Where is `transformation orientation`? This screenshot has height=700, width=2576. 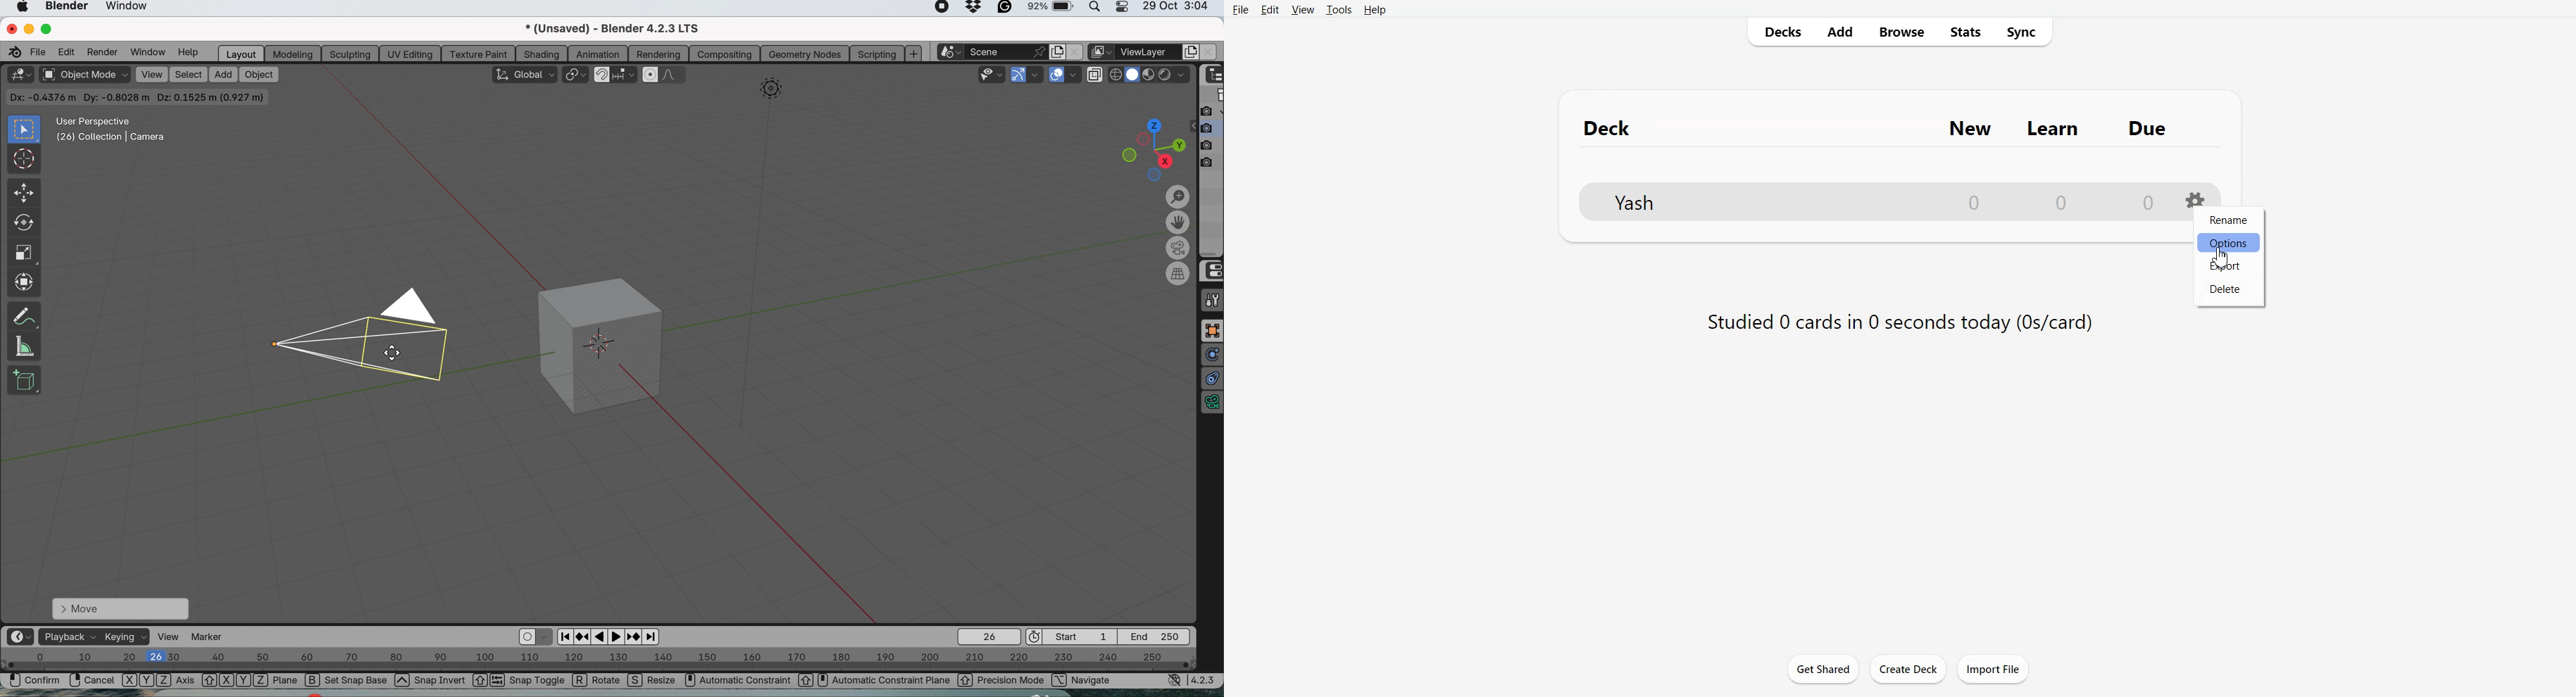
transformation orientation is located at coordinates (523, 74).